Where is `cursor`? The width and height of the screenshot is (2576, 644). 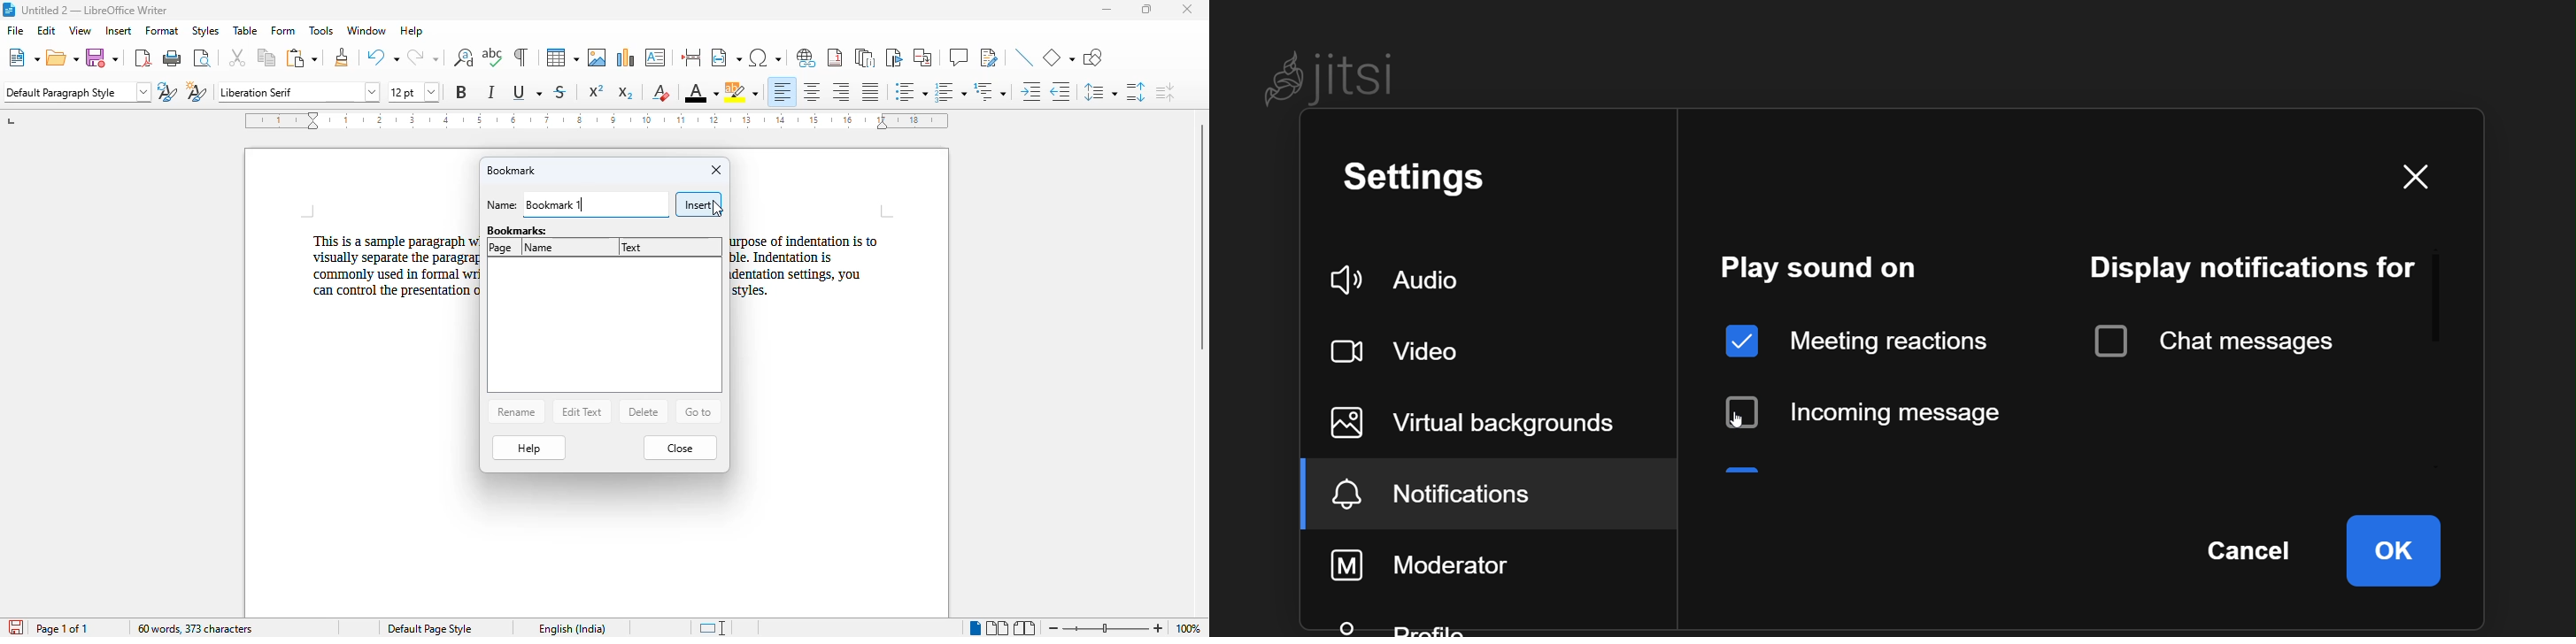
cursor is located at coordinates (717, 208).